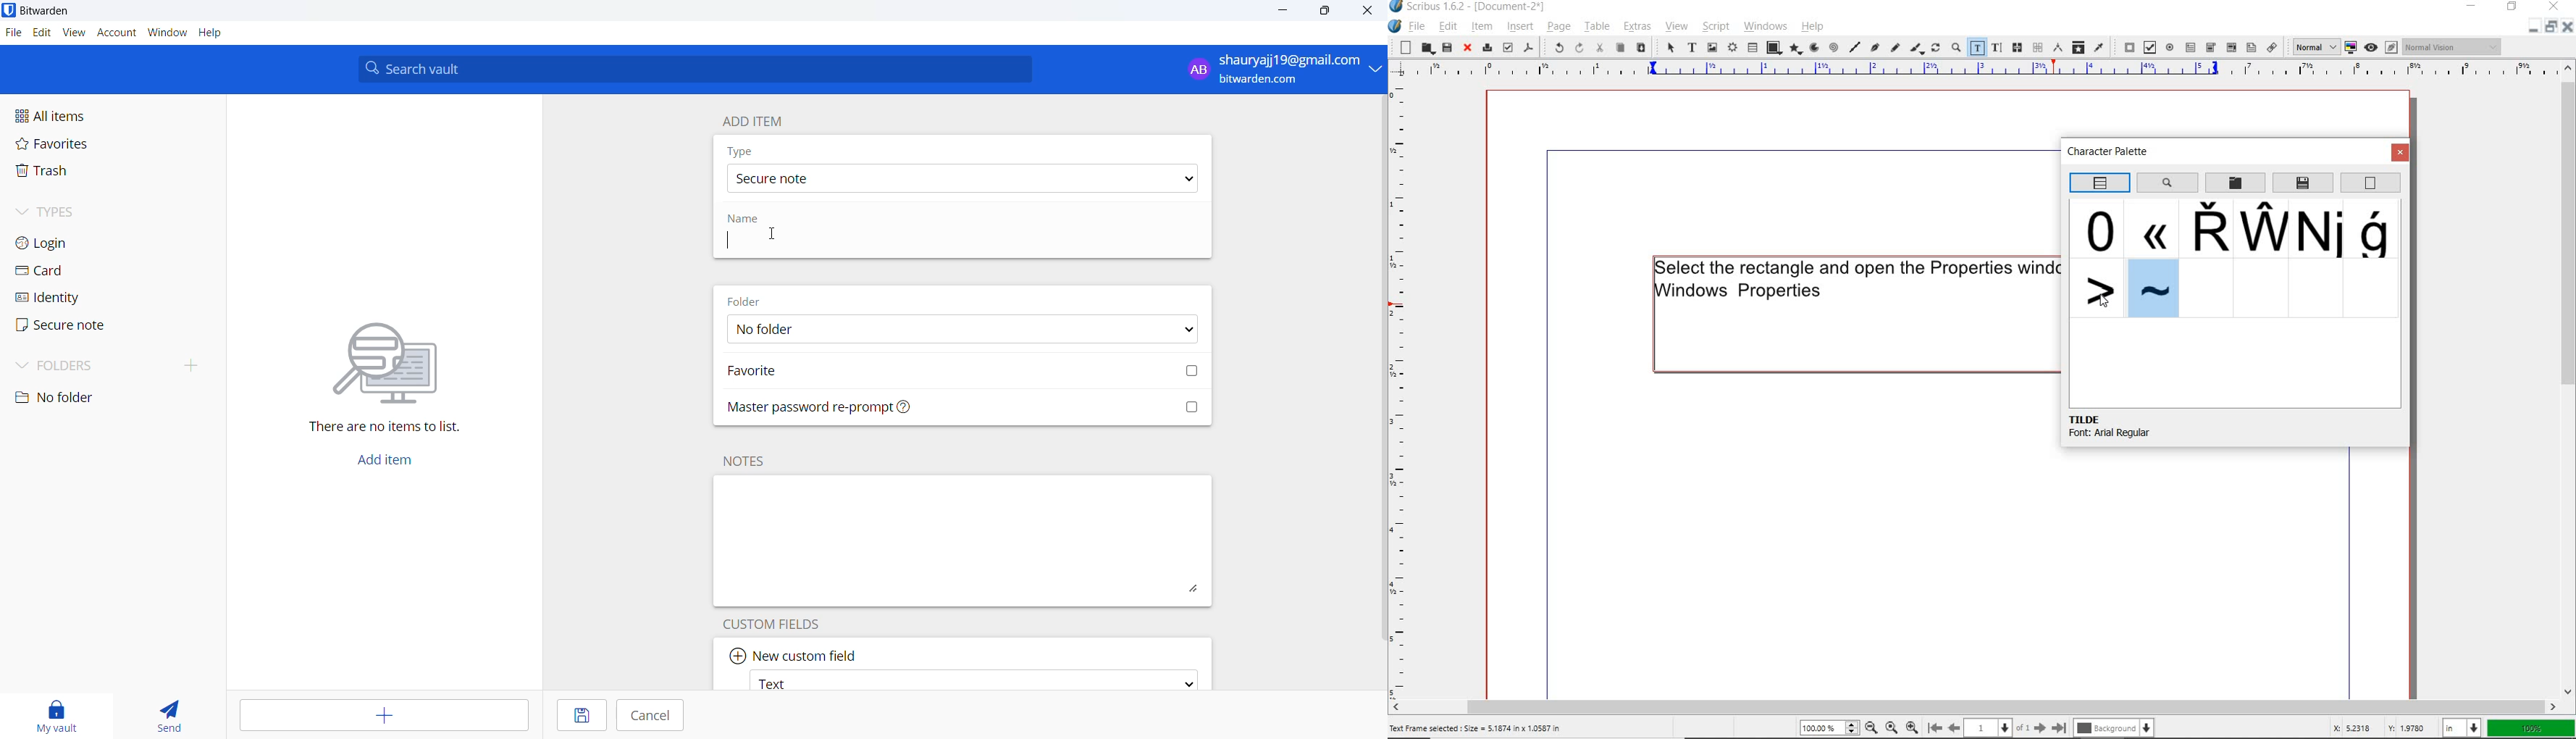  What do you see at coordinates (1875, 49) in the screenshot?
I see `Bezier curve` at bounding box center [1875, 49].